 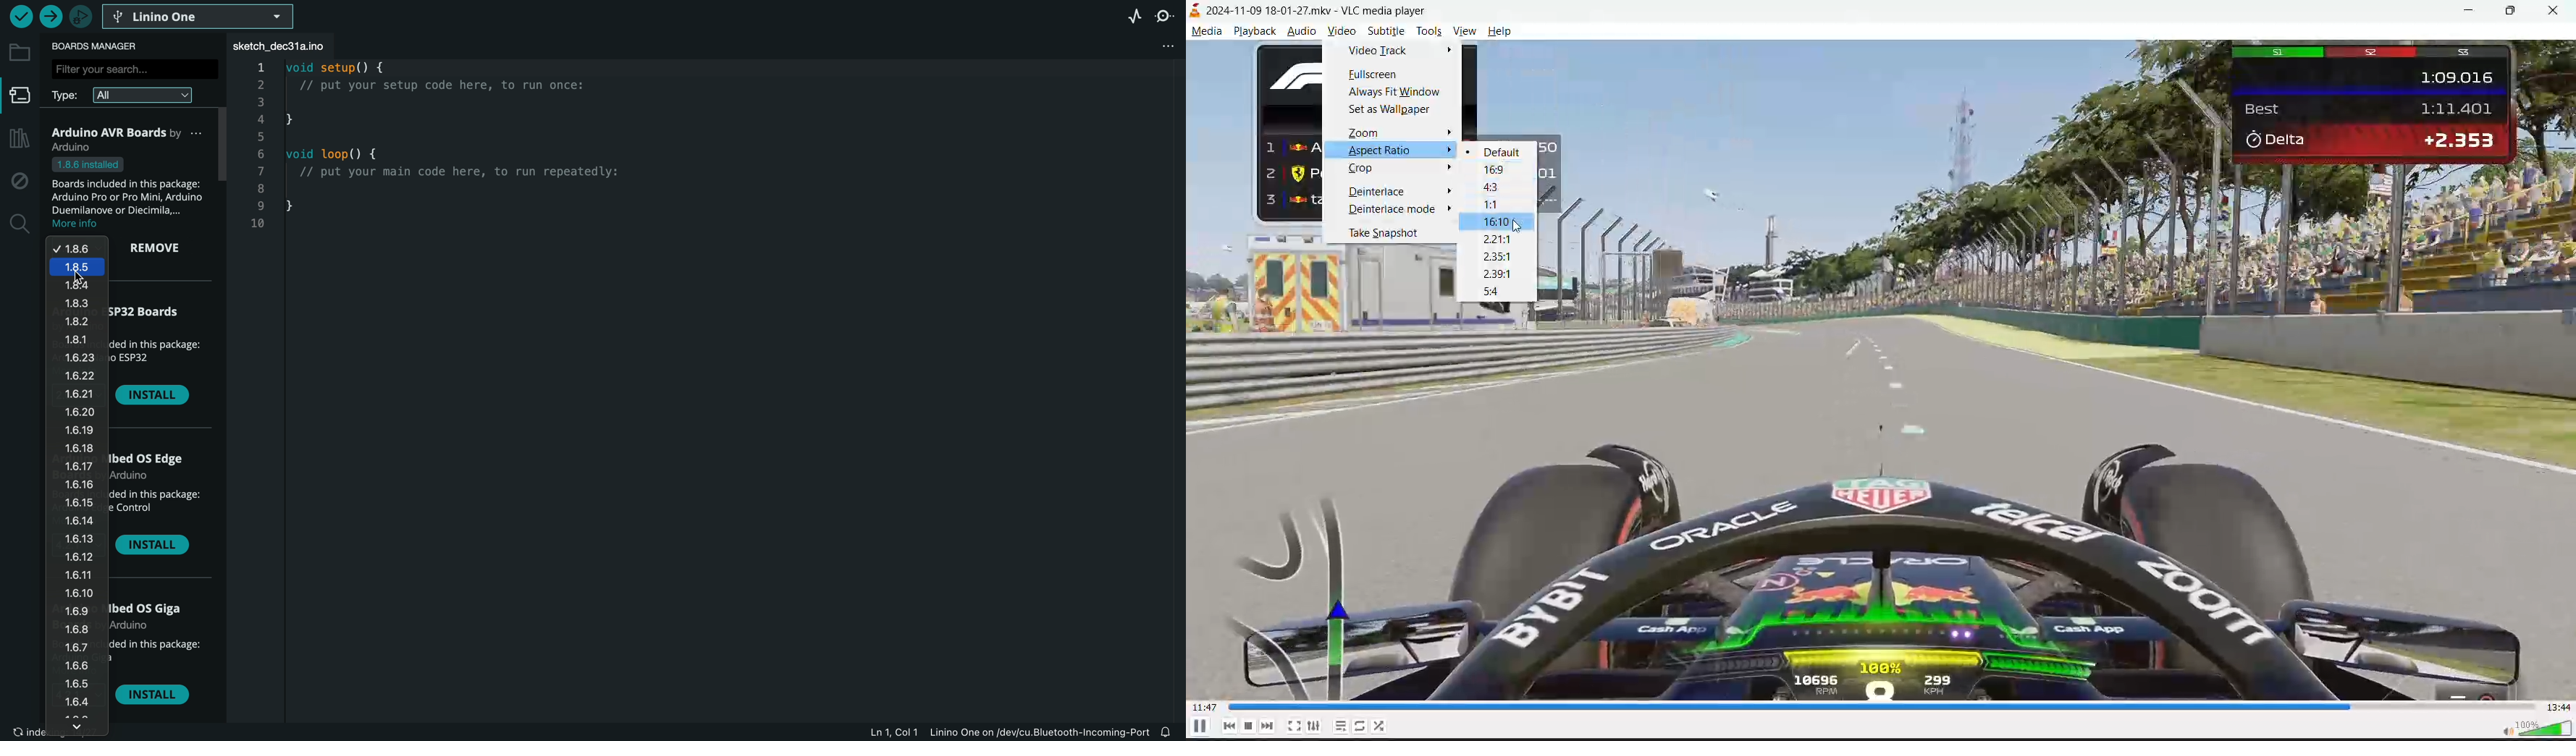 What do you see at coordinates (1363, 169) in the screenshot?
I see `crop` at bounding box center [1363, 169].